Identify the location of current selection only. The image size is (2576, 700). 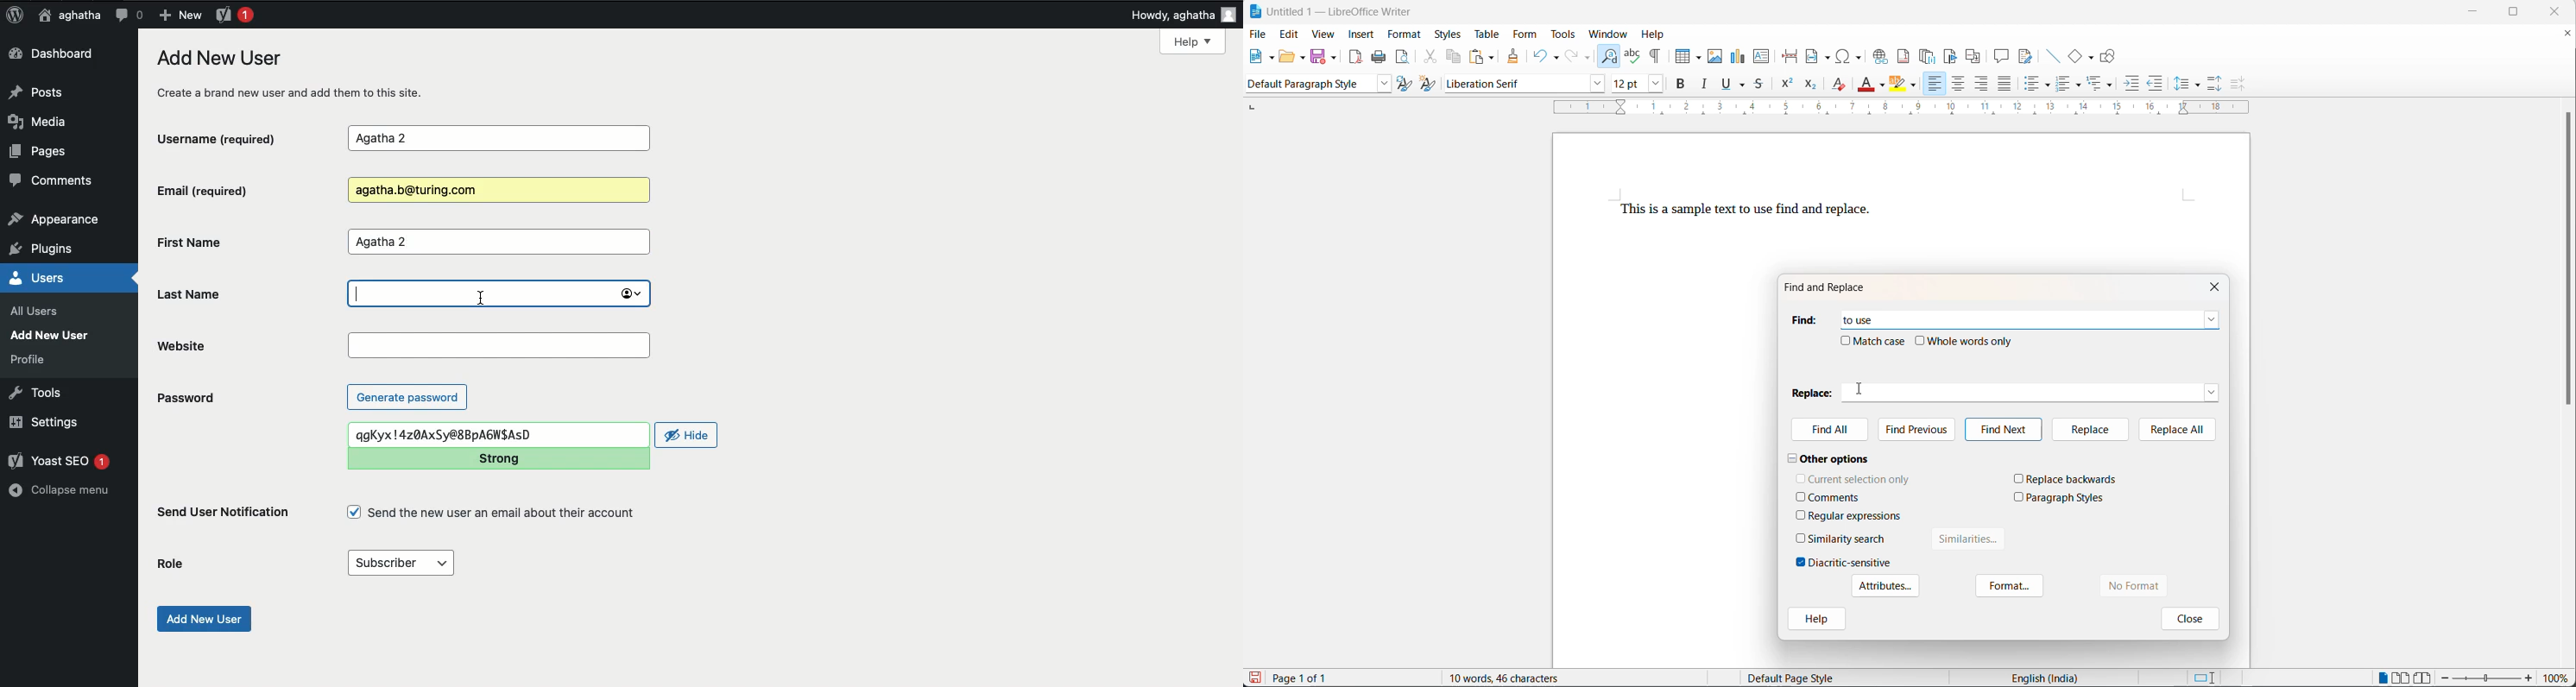
(1860, 479).